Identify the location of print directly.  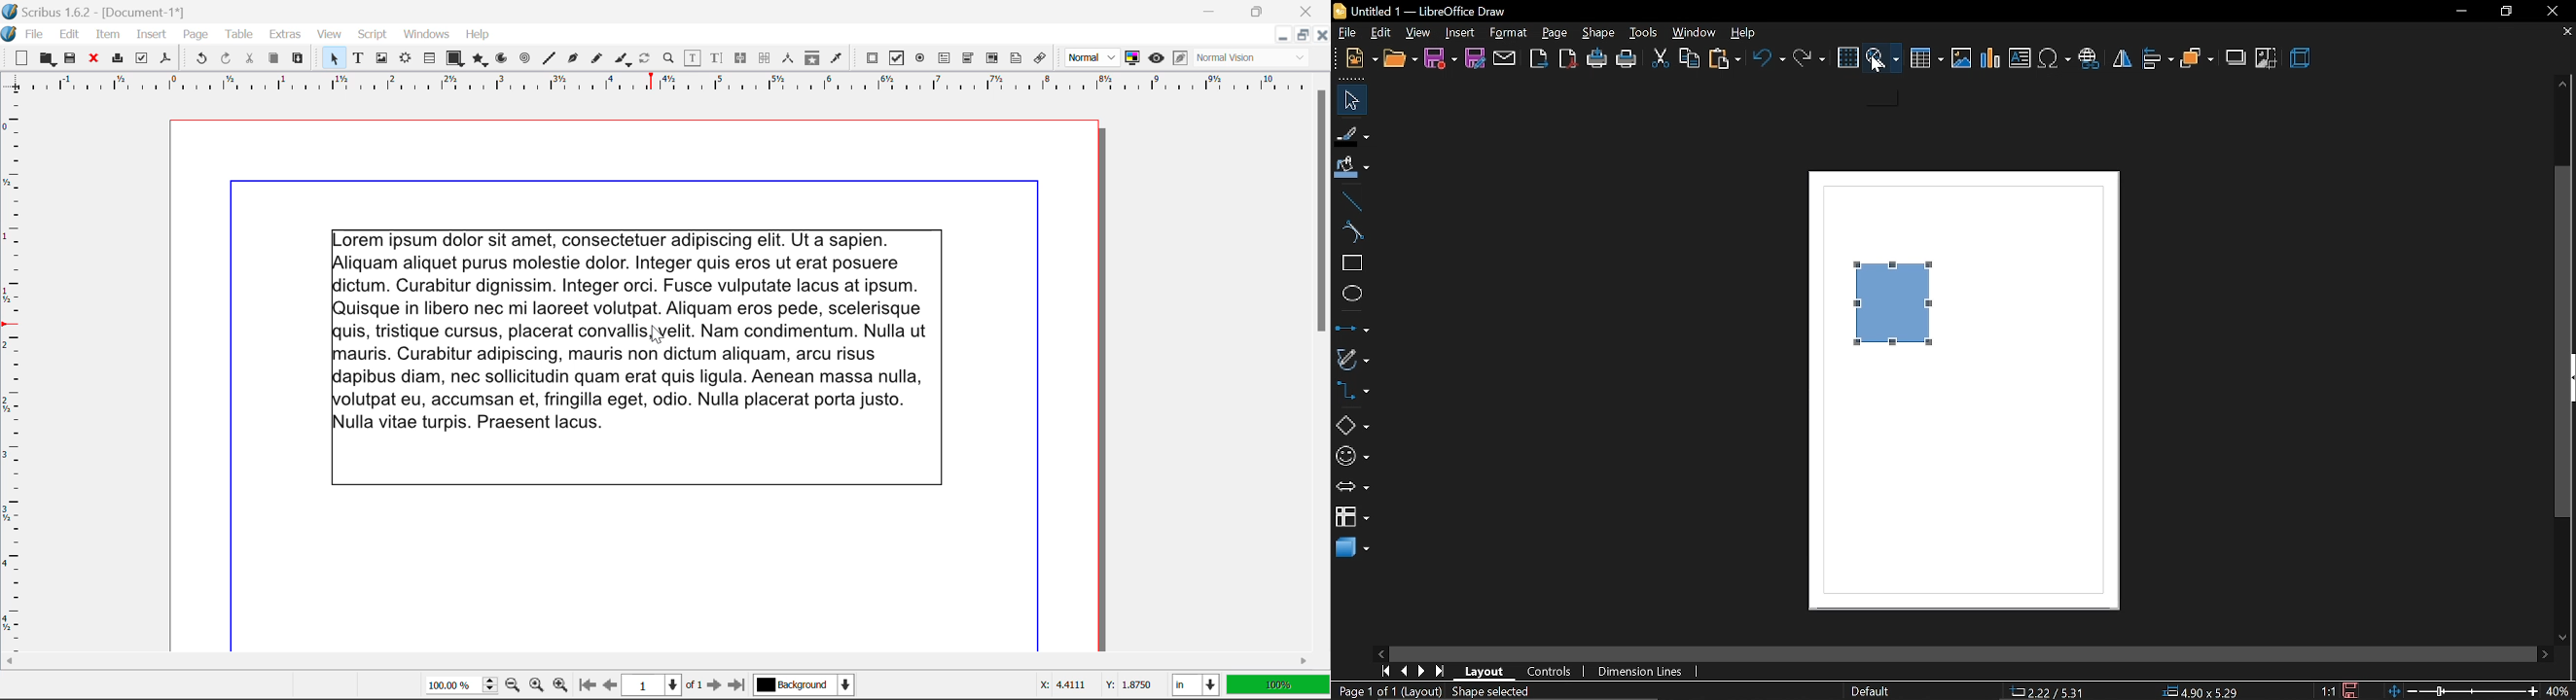
(1597, 59).